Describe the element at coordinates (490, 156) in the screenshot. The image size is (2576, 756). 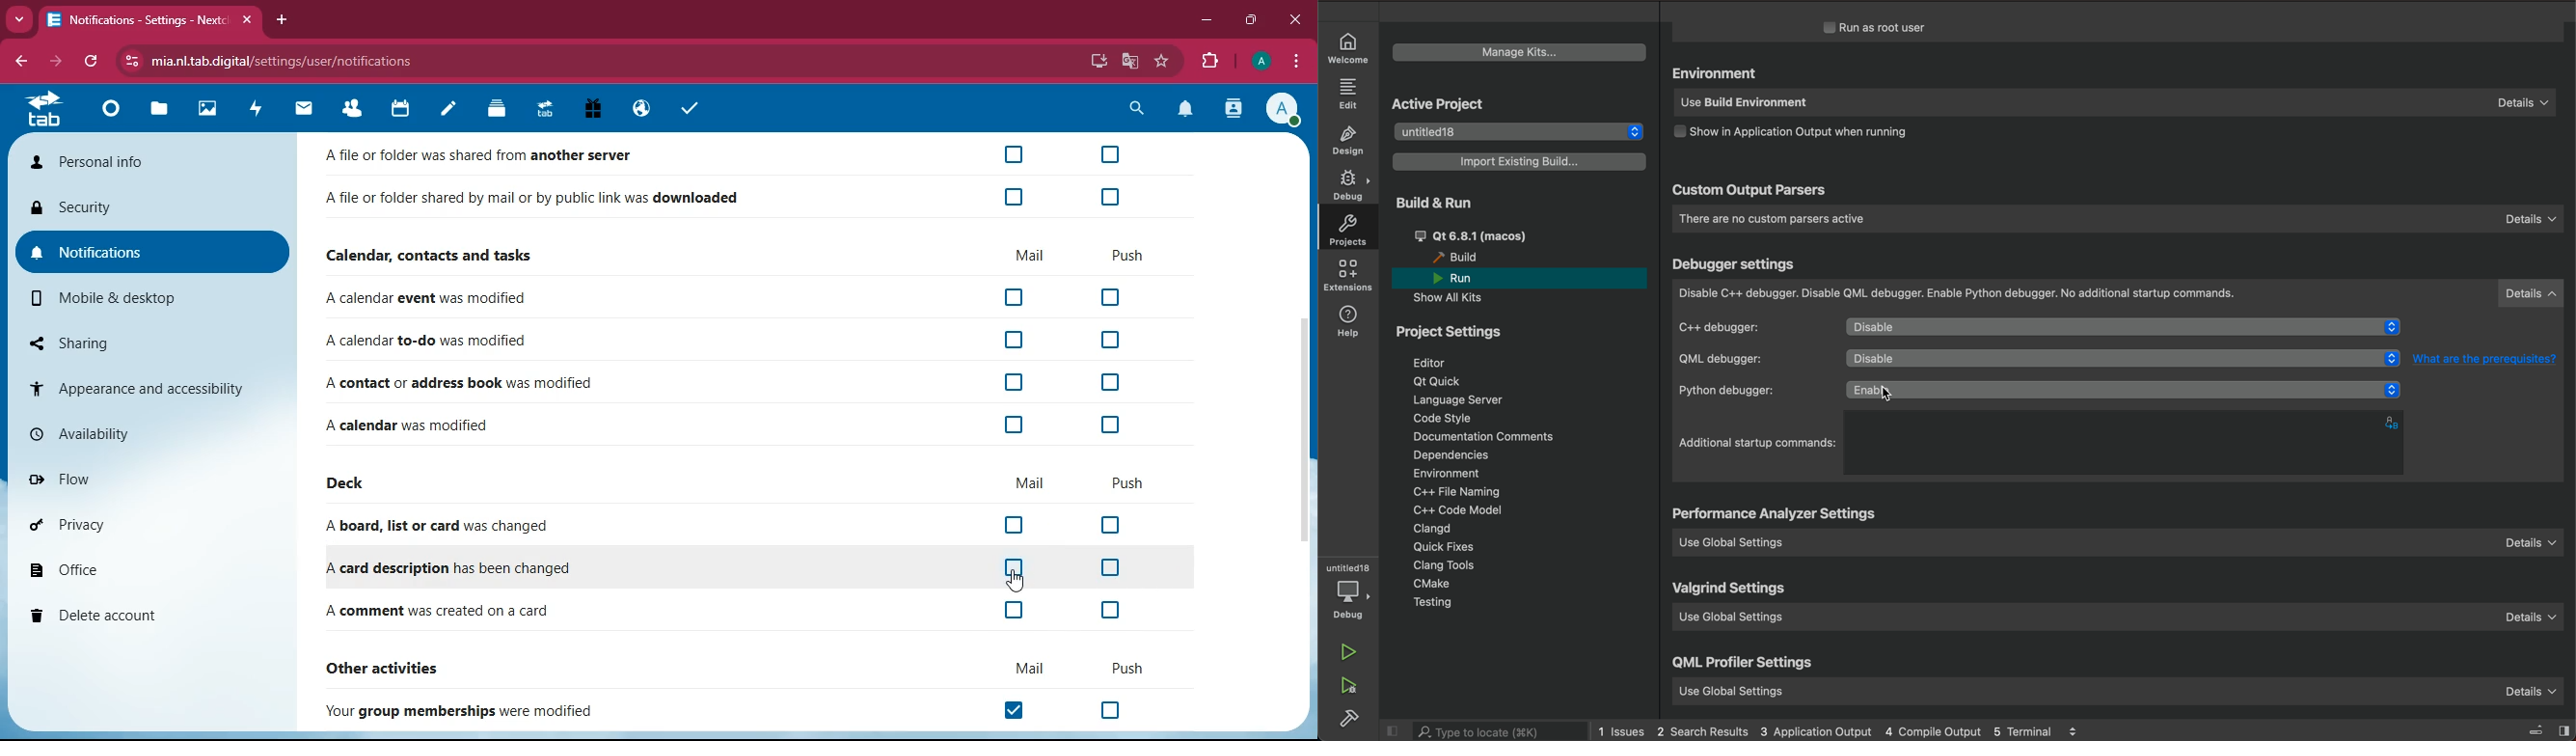
I see `A Tile or folder was shared from another server` at that location.